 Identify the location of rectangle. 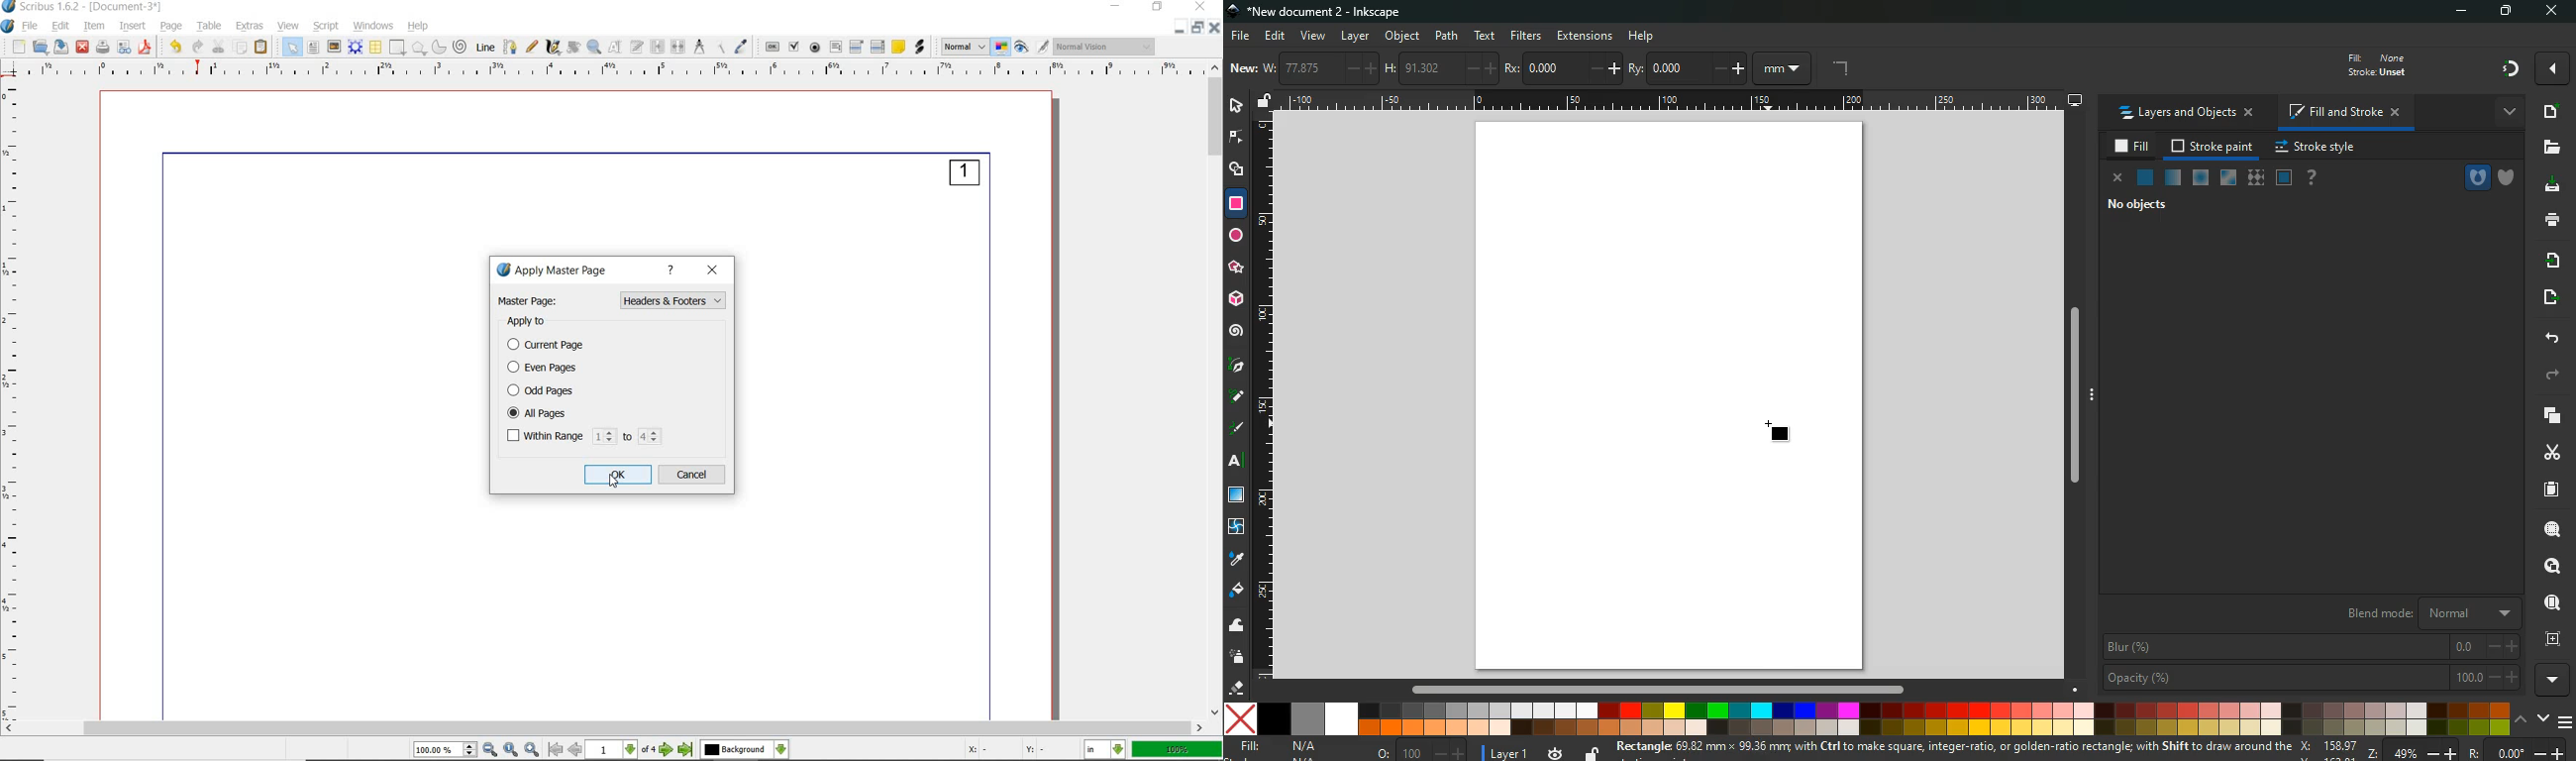
(1238, 202).